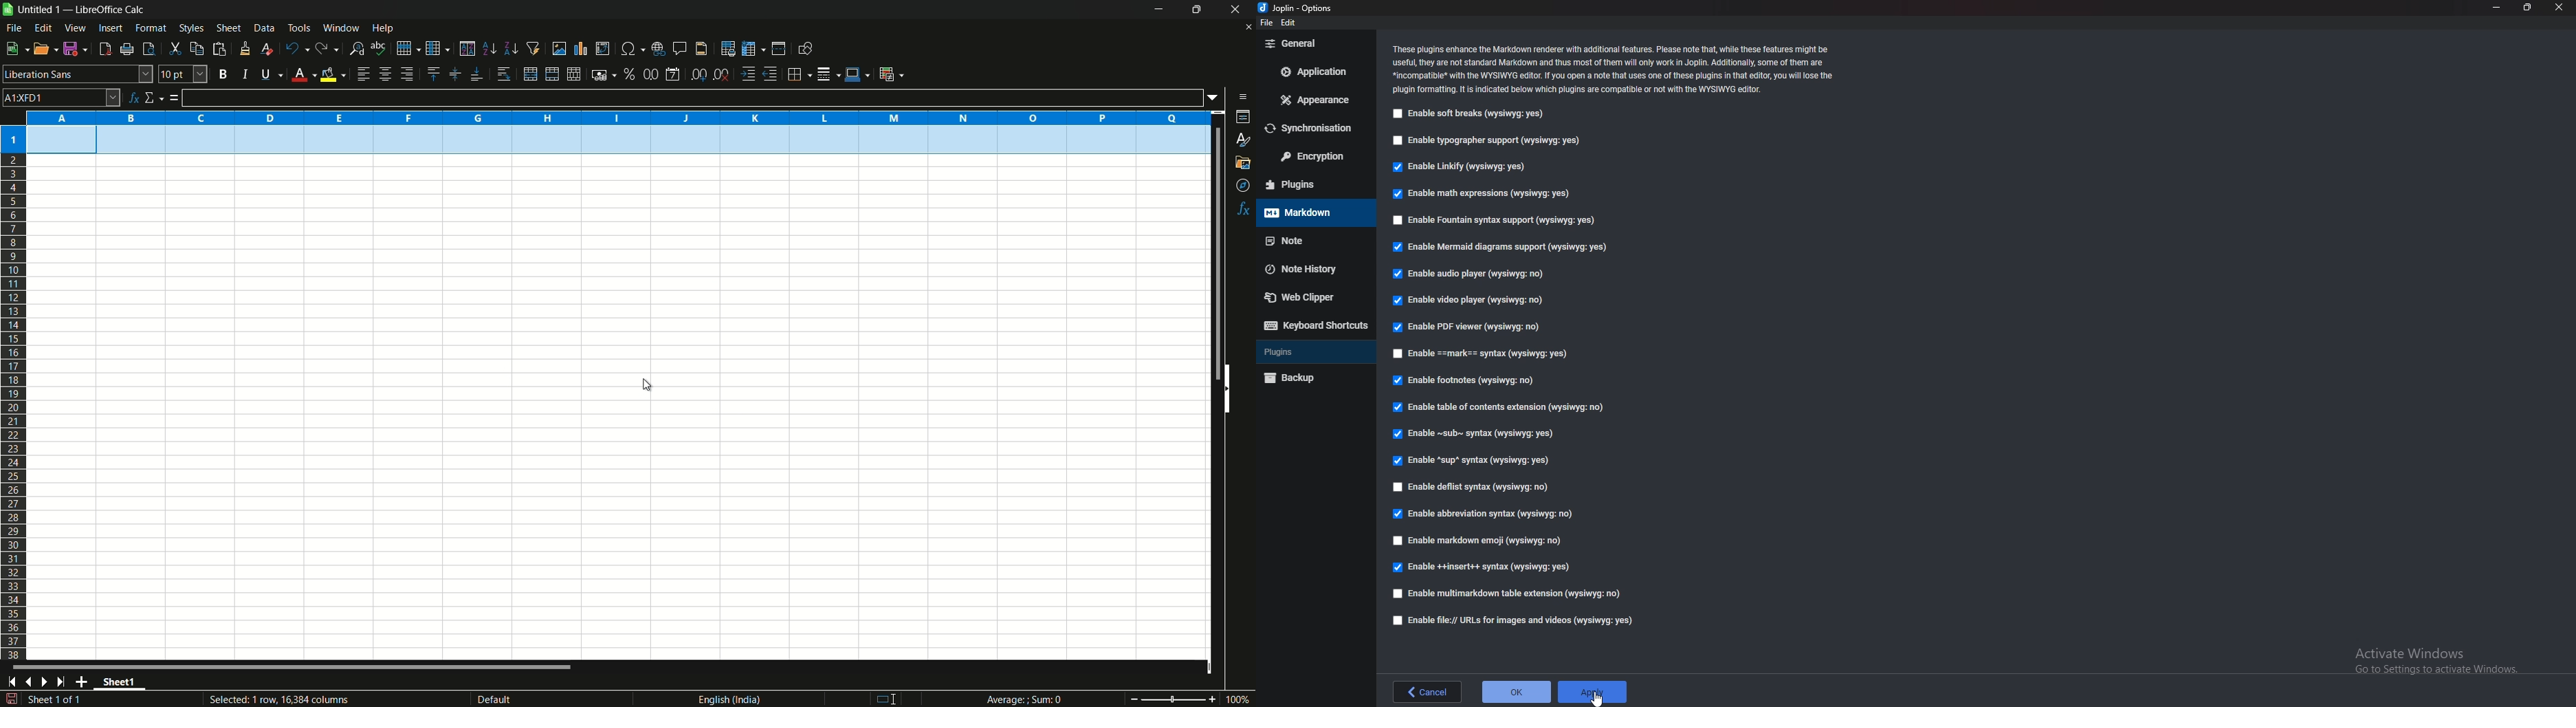 The height and width of the screenshot is (728, 2576). Describe the element at coordinates (127, 50) in the screenshot. I see `print` at that location.